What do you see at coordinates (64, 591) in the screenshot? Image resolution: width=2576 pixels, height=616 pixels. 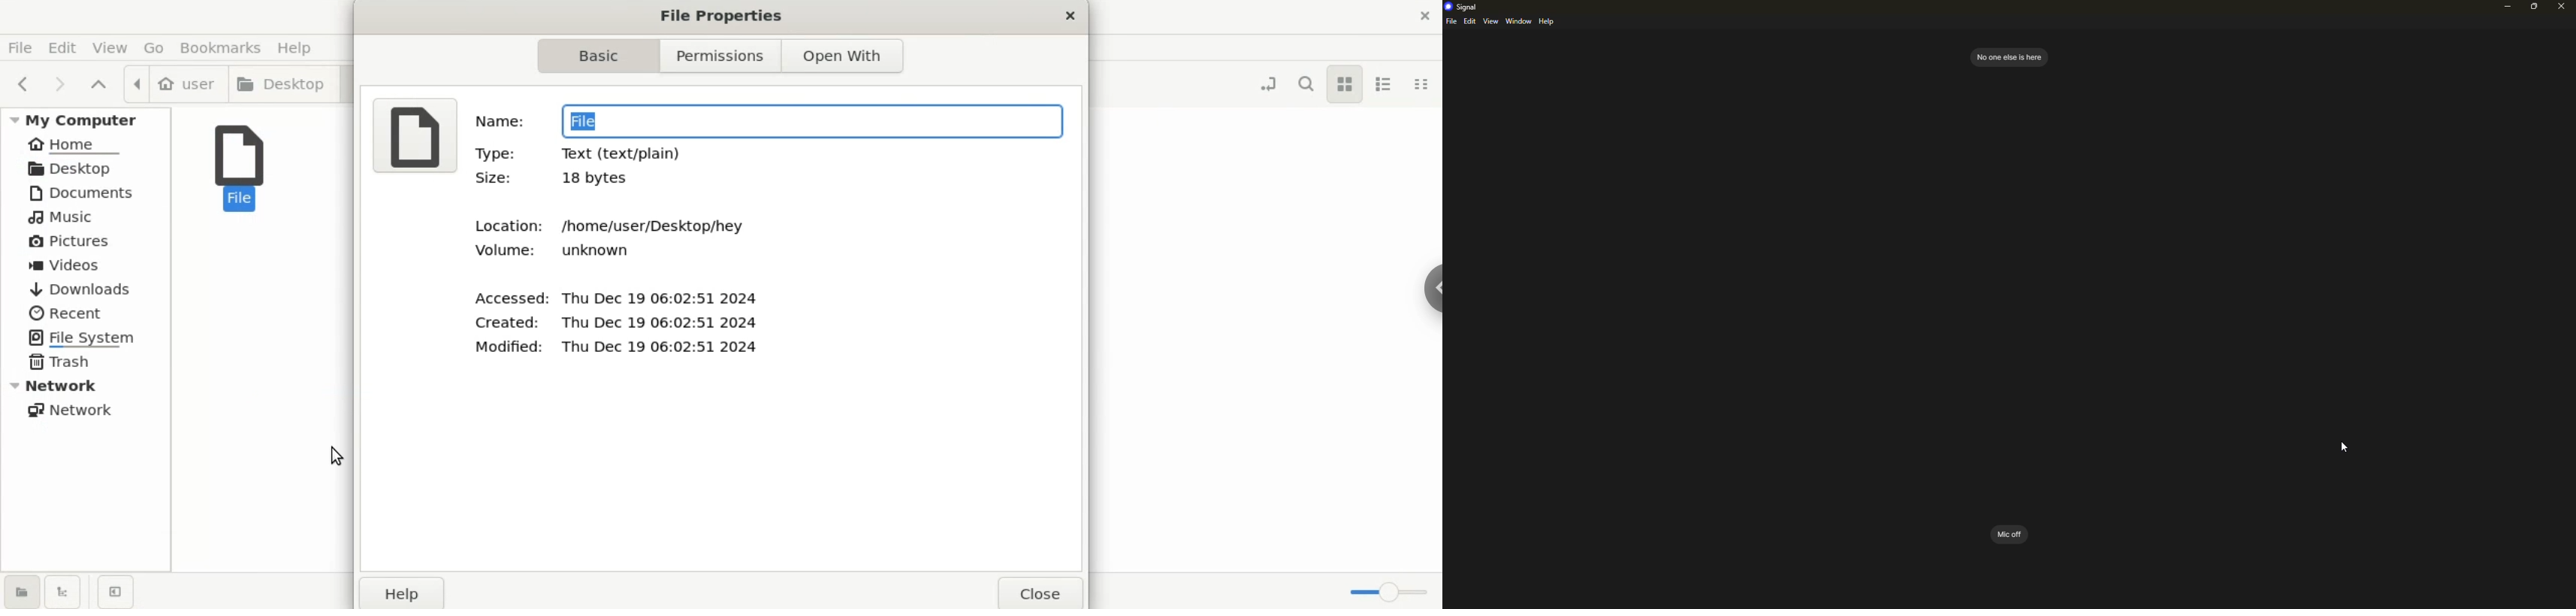 I see `show treeview` at bounding box center [64, 591].